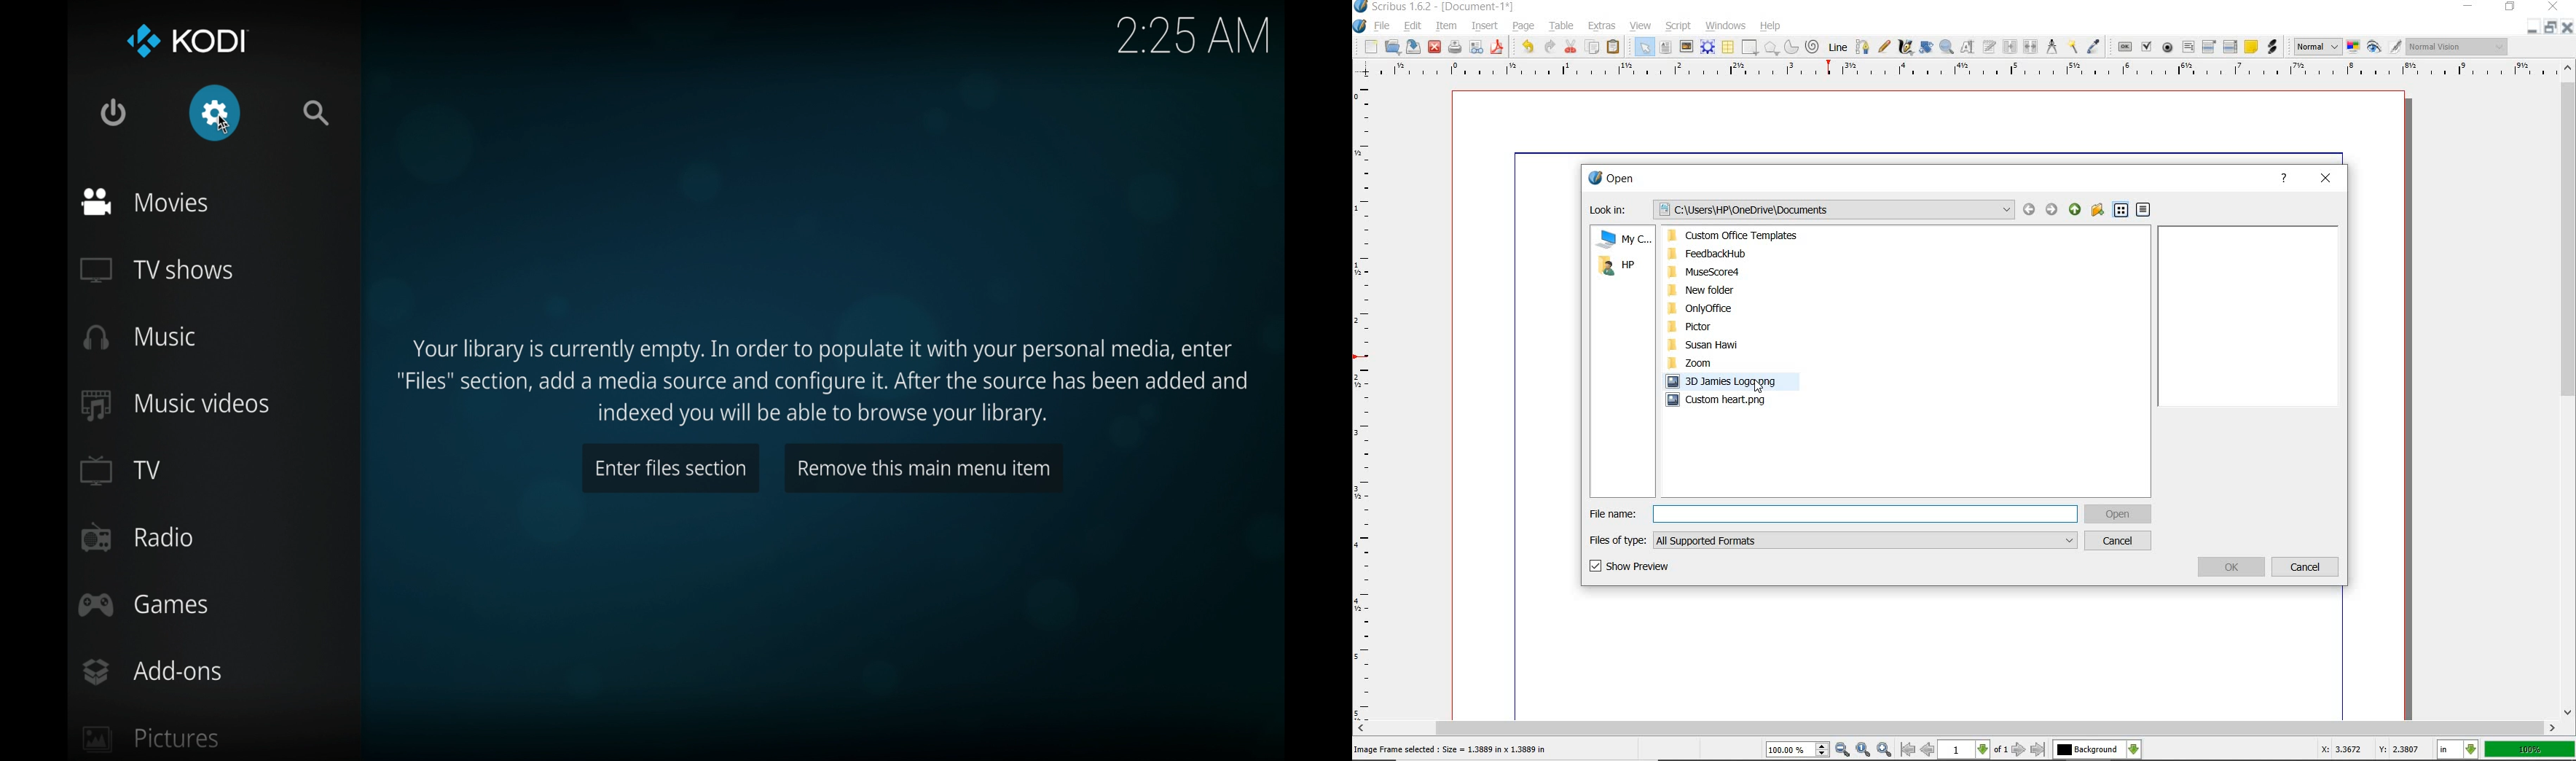 The image size is (2576, 784). Describe the element at coordinates (137, 538) in the screenshot. I see `radio` at that location.